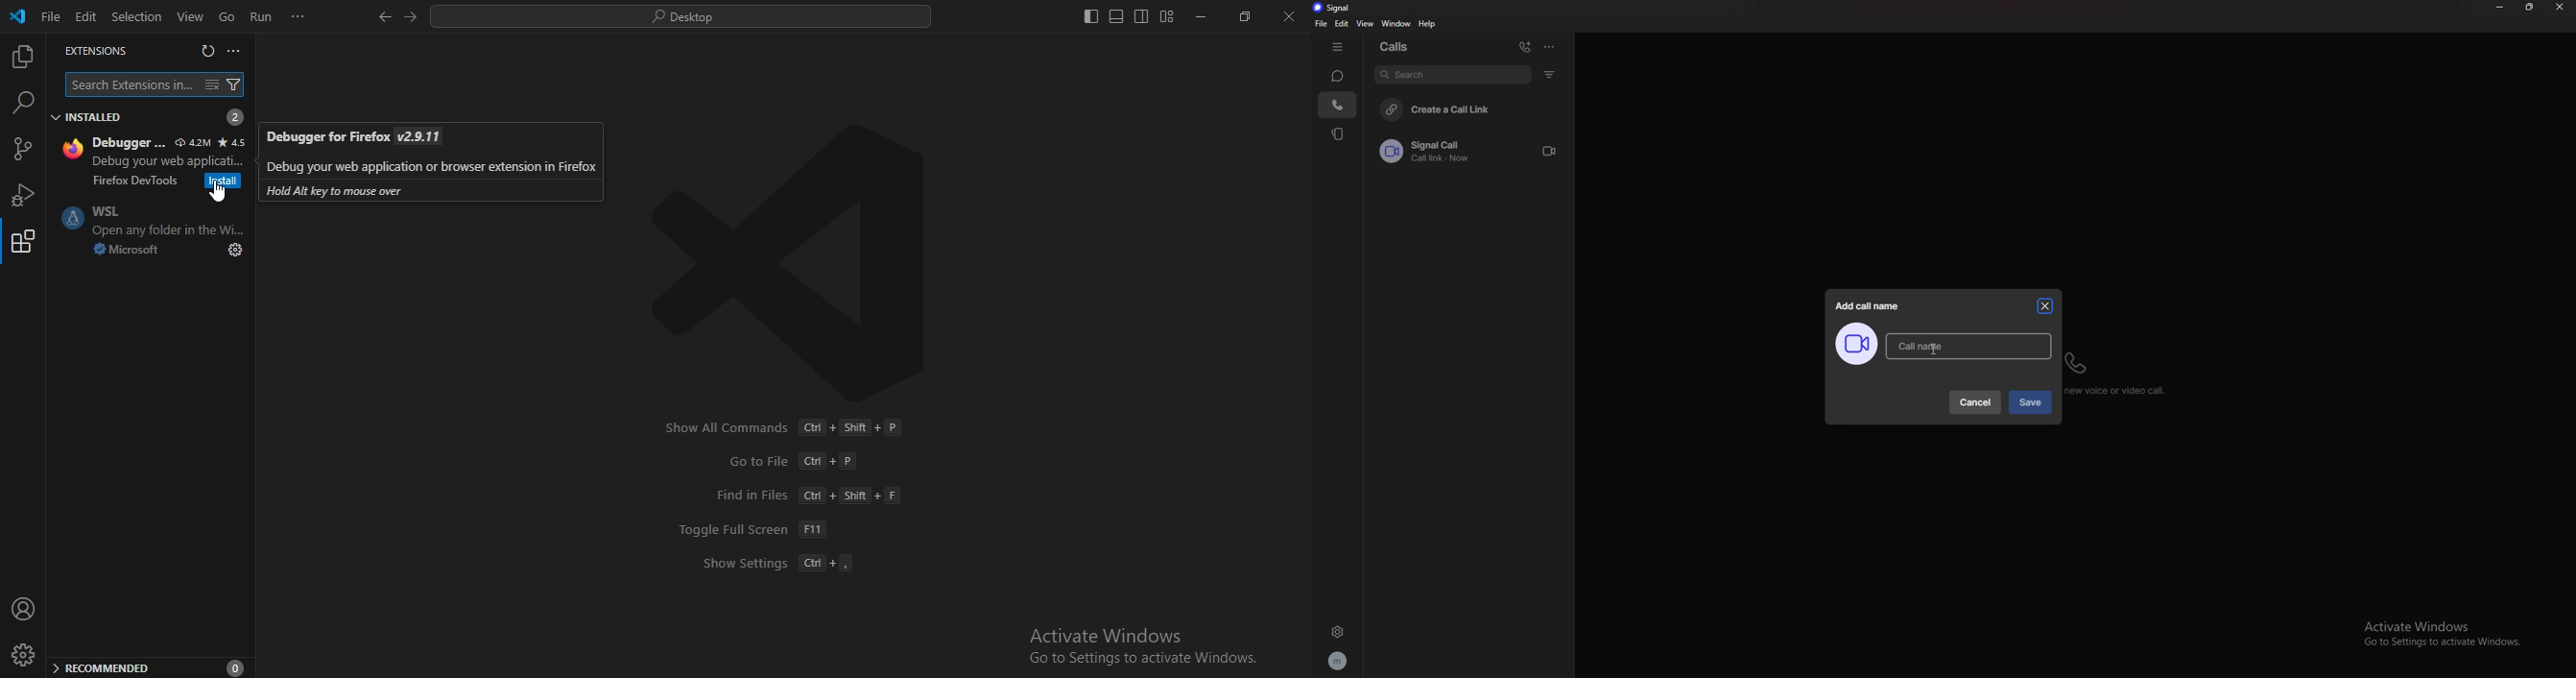 The height and width of the screenshot is (700, 2576). I want to click on input call name, so click(1969, 346).